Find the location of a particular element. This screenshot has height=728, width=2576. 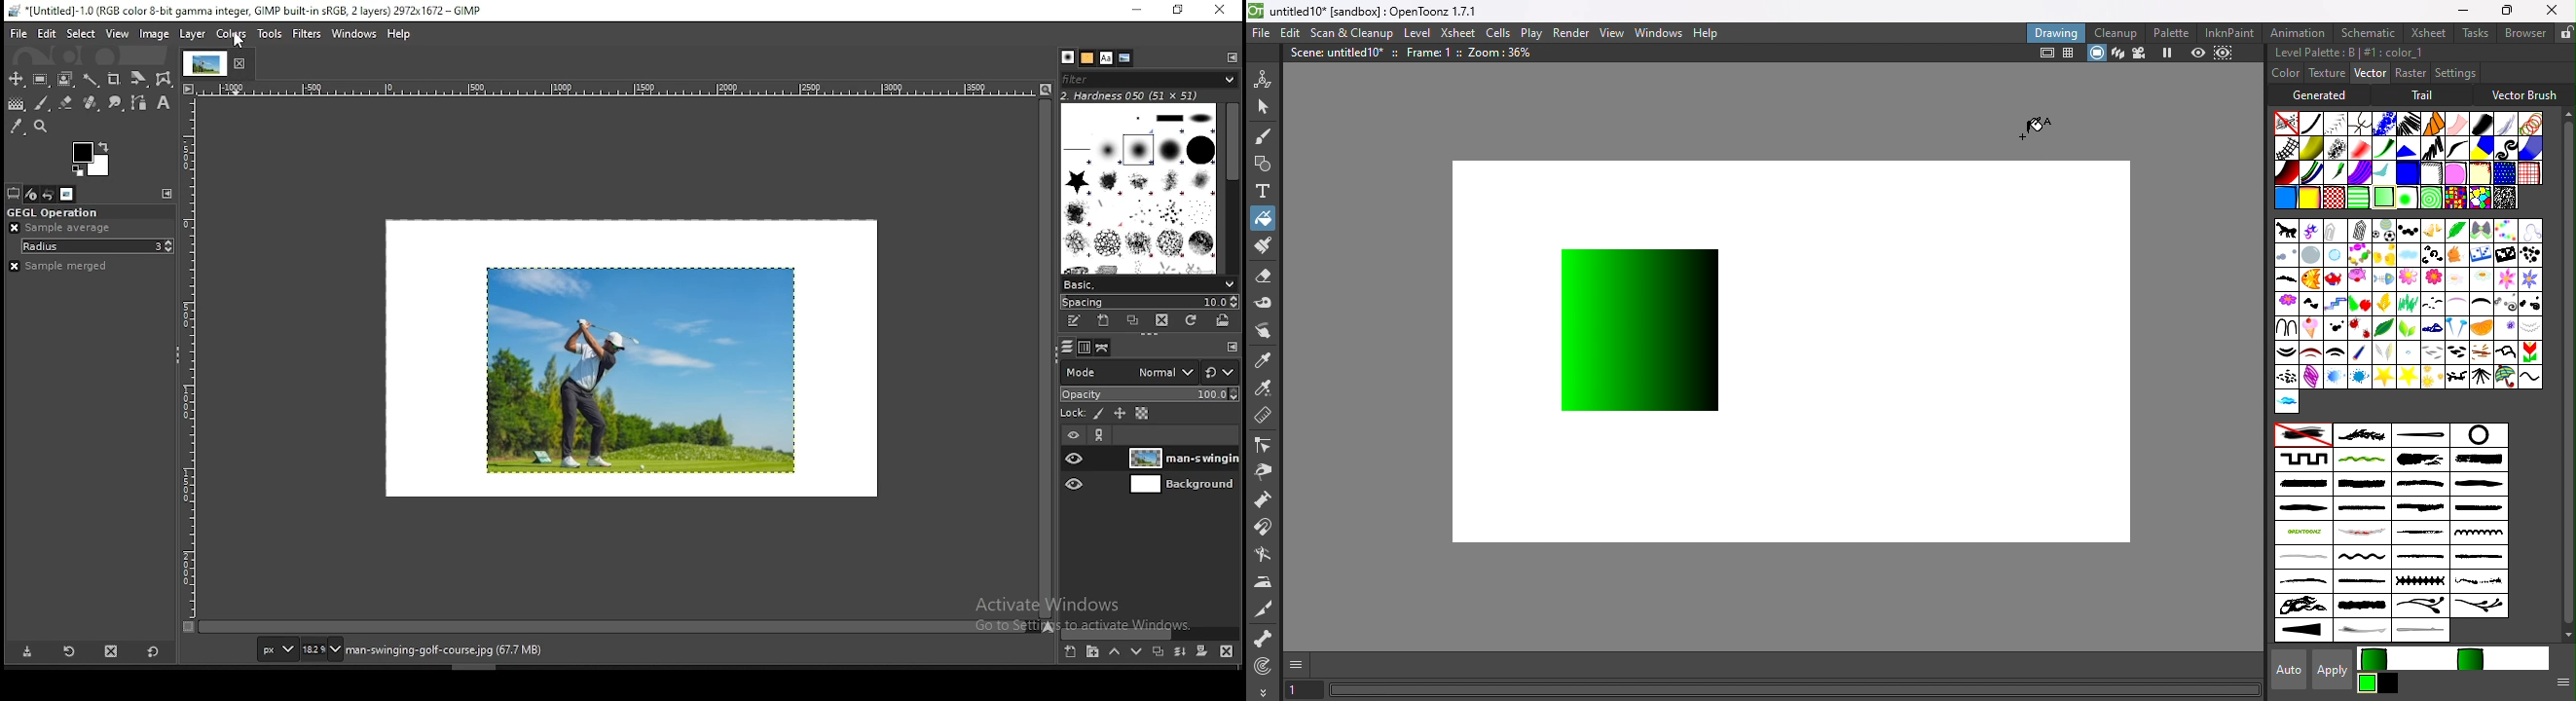

medium_brush4 is located at coordinates (2362, 509).